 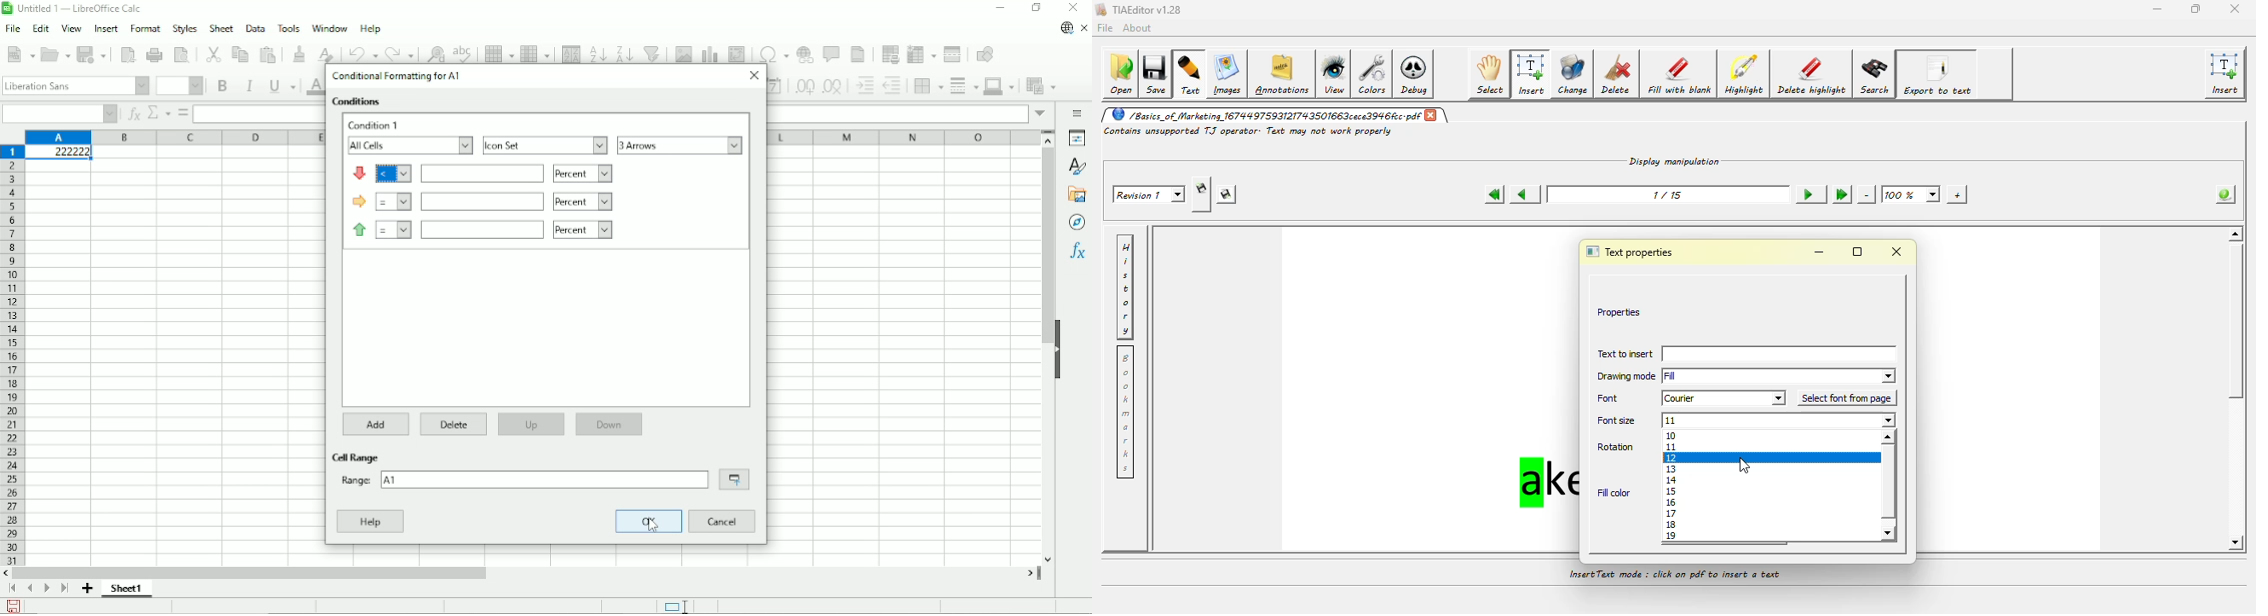 I want to click on Condition 1, so click(x=376, y=125).